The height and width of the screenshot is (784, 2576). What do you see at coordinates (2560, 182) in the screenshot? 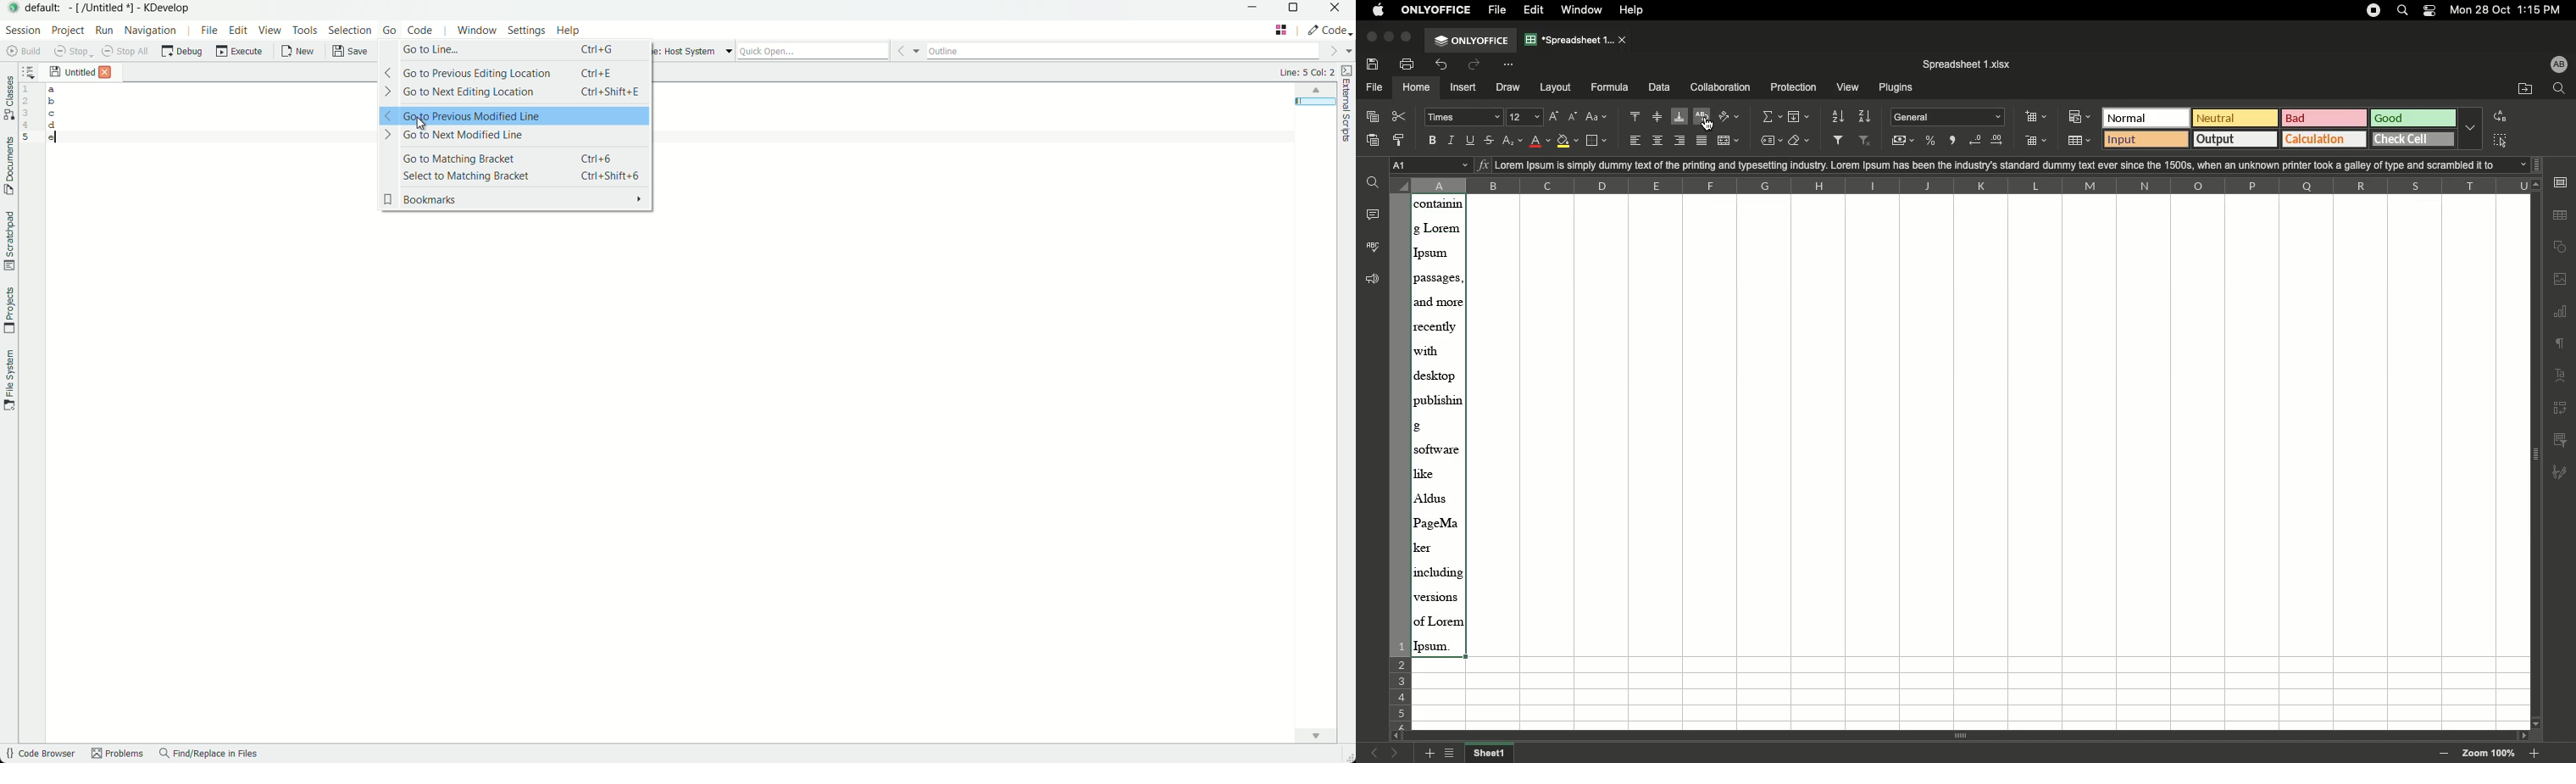
I see `paragraph settings` at bounding box center [2560, 182].